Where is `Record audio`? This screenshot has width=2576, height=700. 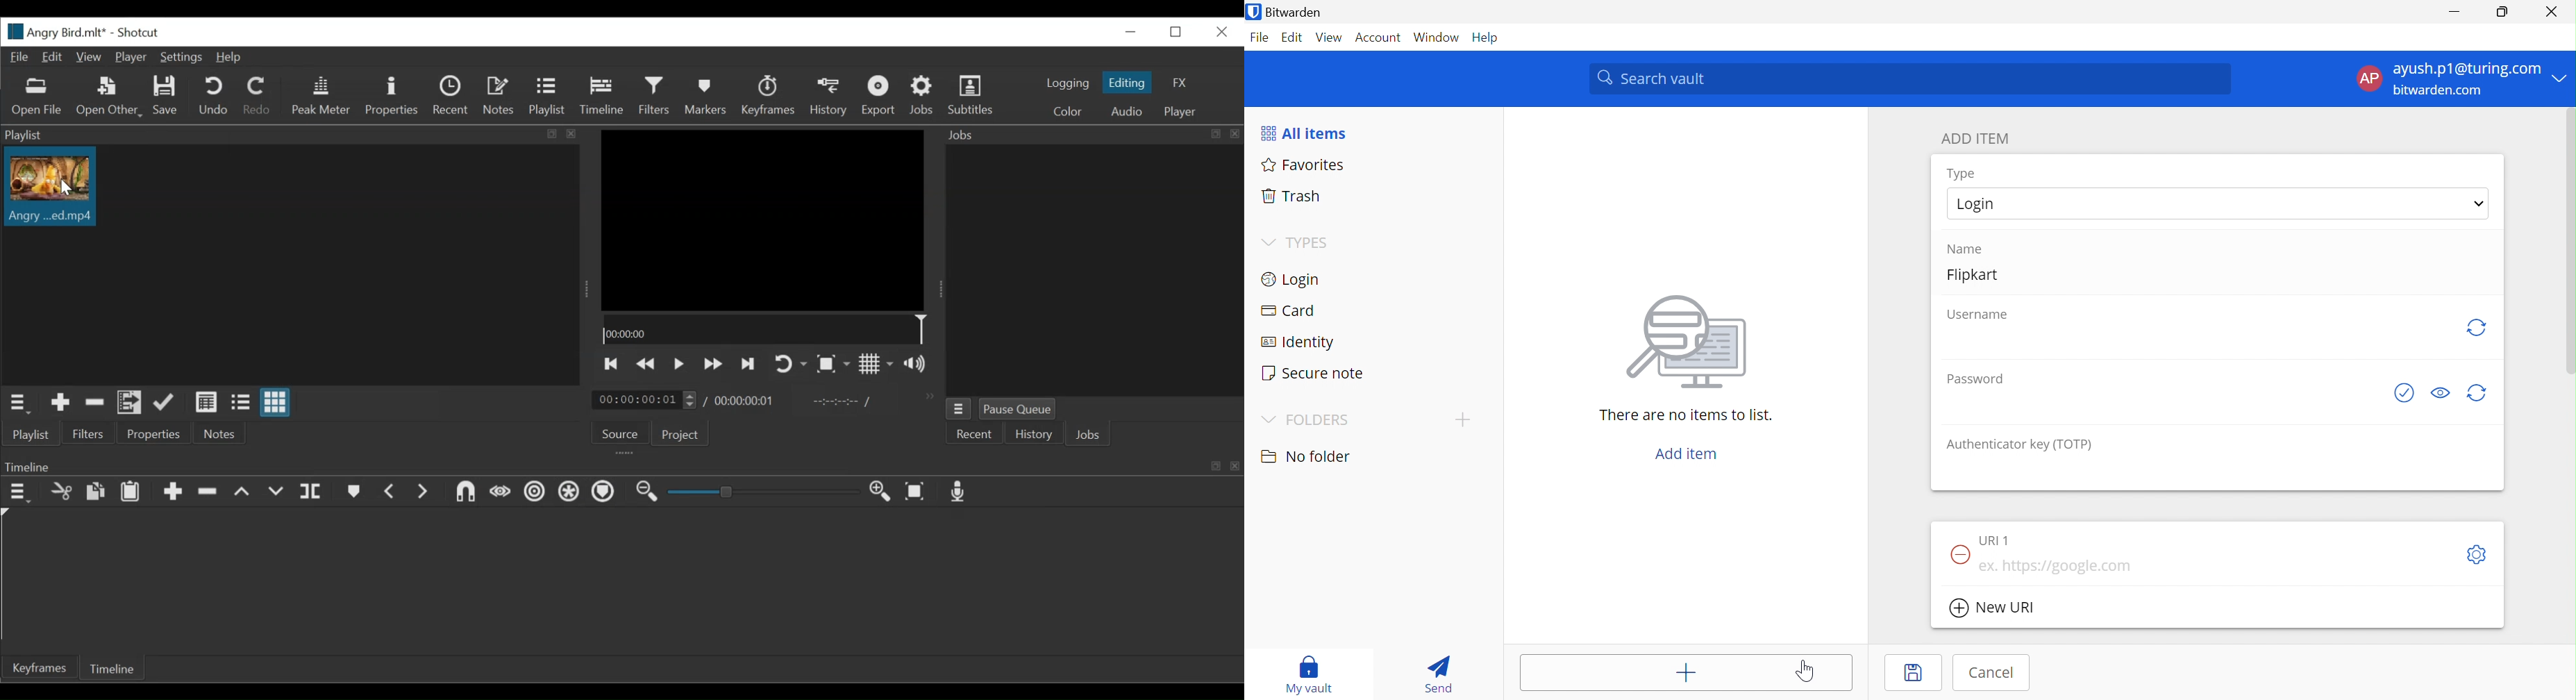 Record audio is located at coordinates (959, 493).